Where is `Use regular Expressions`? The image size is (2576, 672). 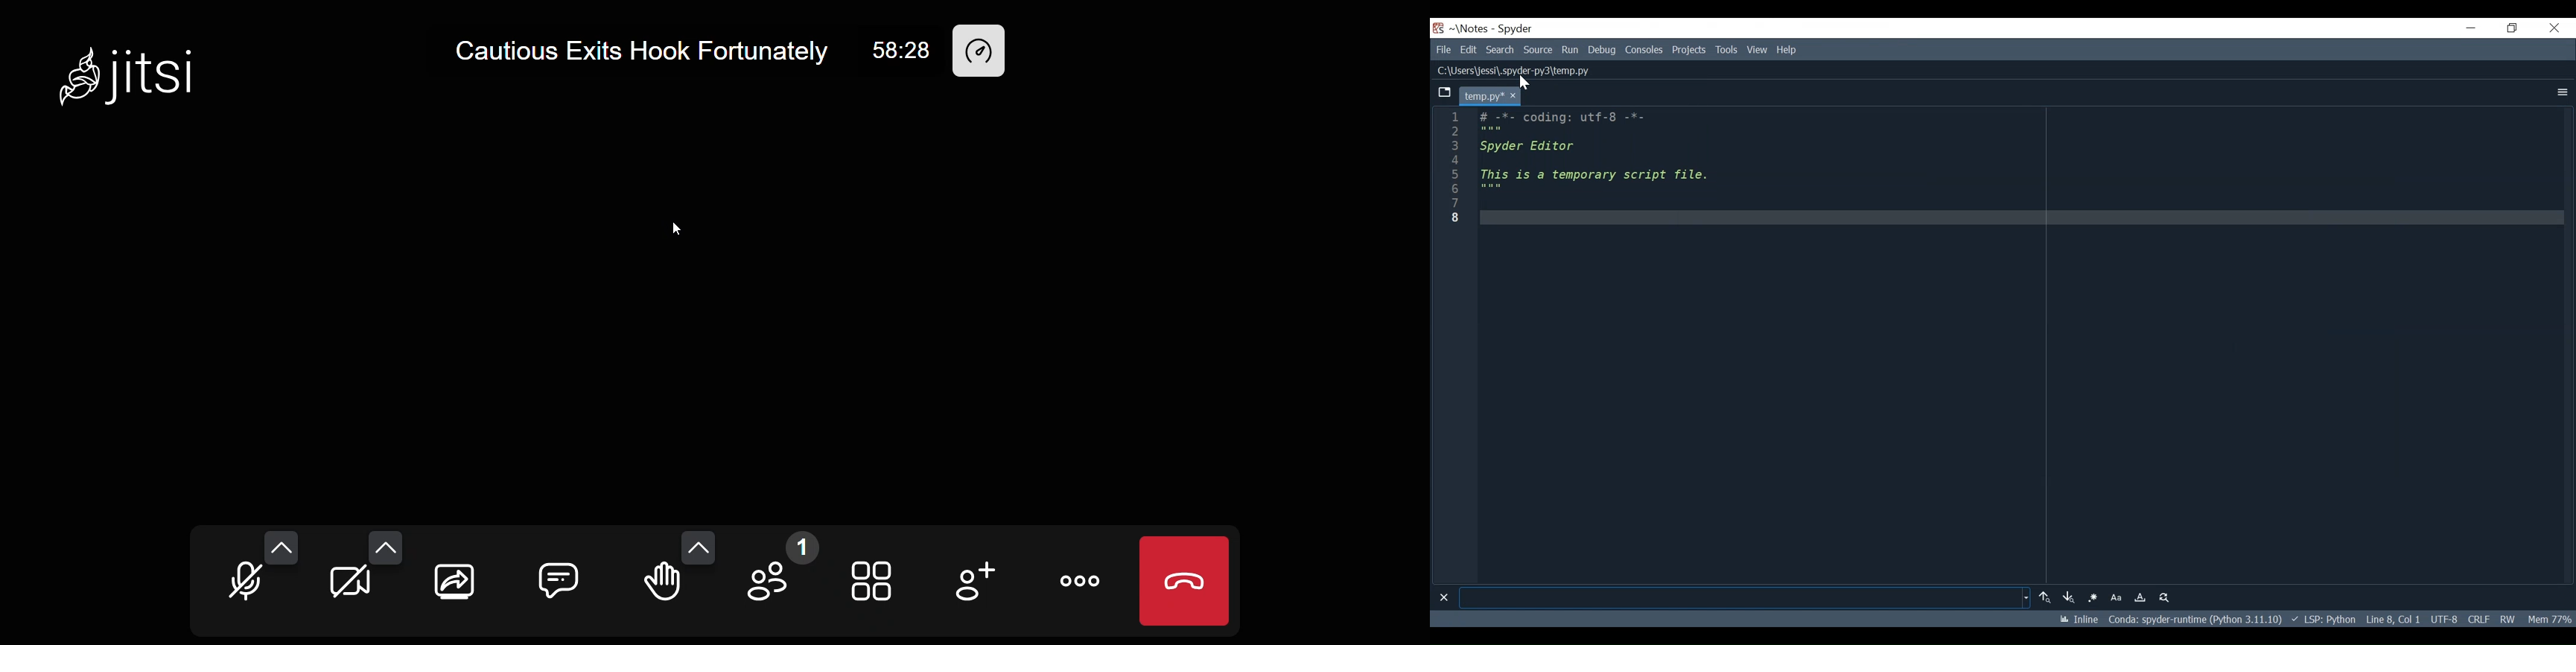
Use regular Expressions is located at coordinates (2096, 598).